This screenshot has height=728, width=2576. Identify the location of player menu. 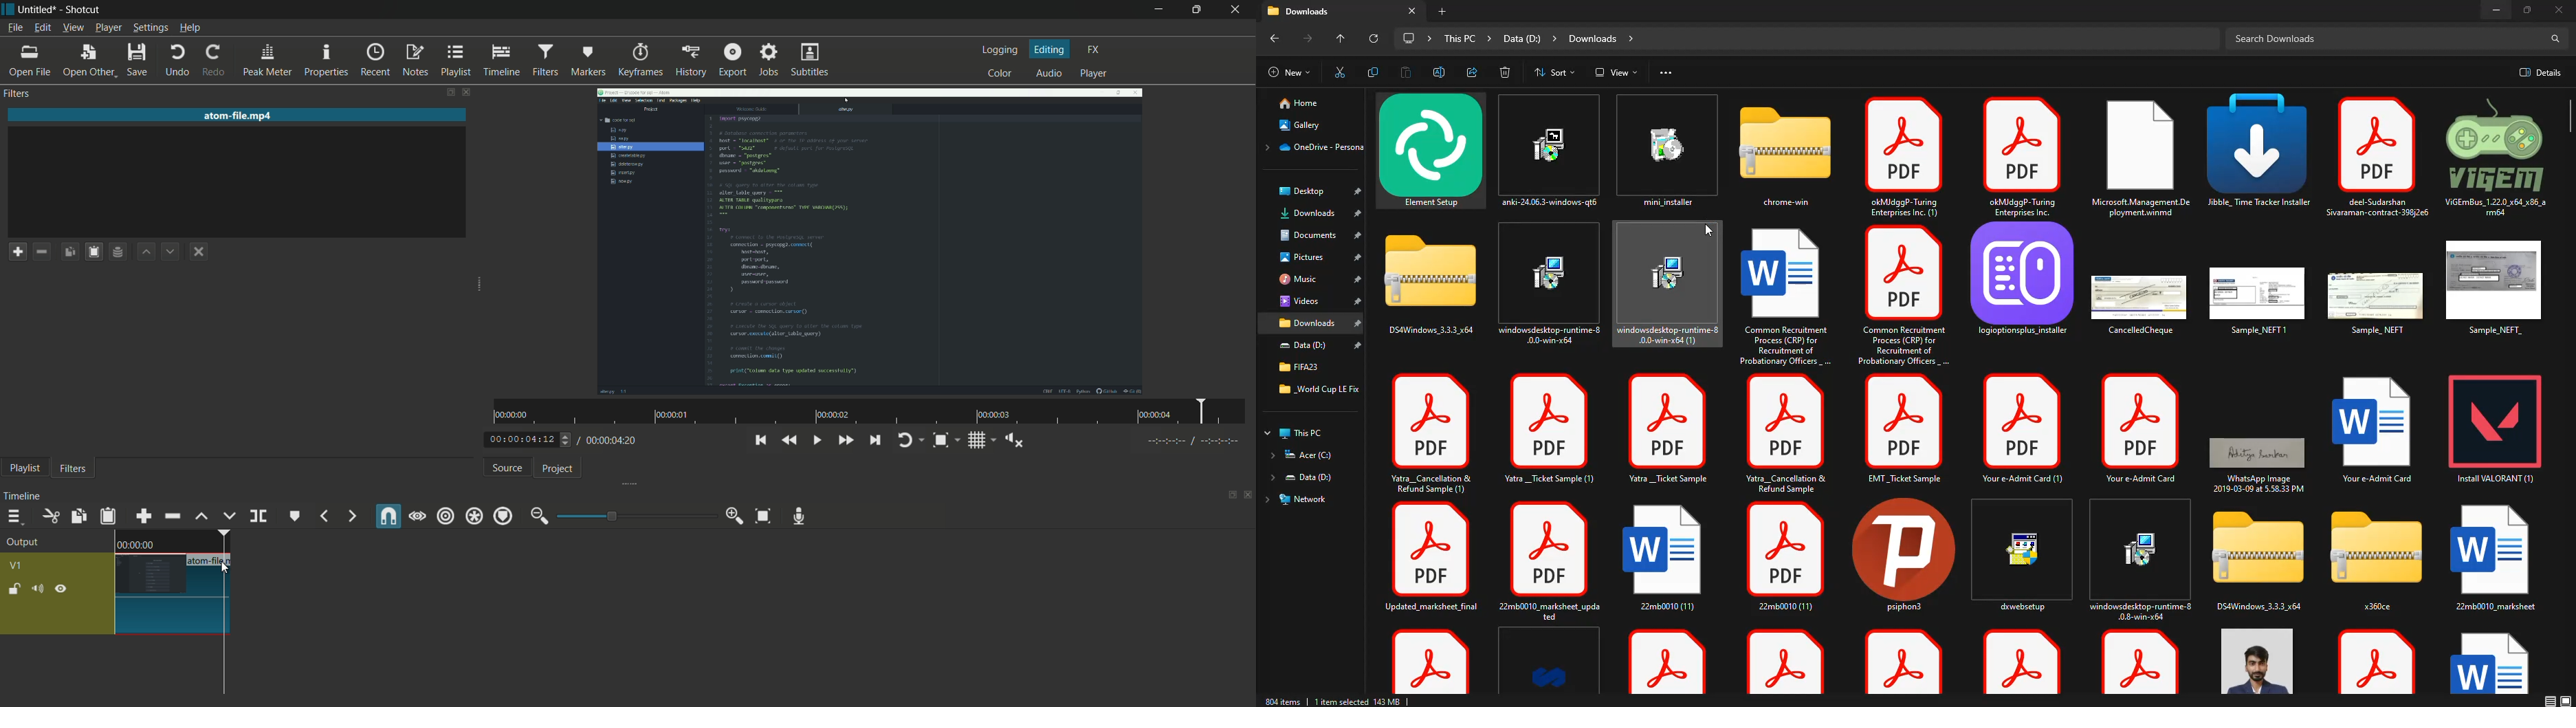
(109, 28).